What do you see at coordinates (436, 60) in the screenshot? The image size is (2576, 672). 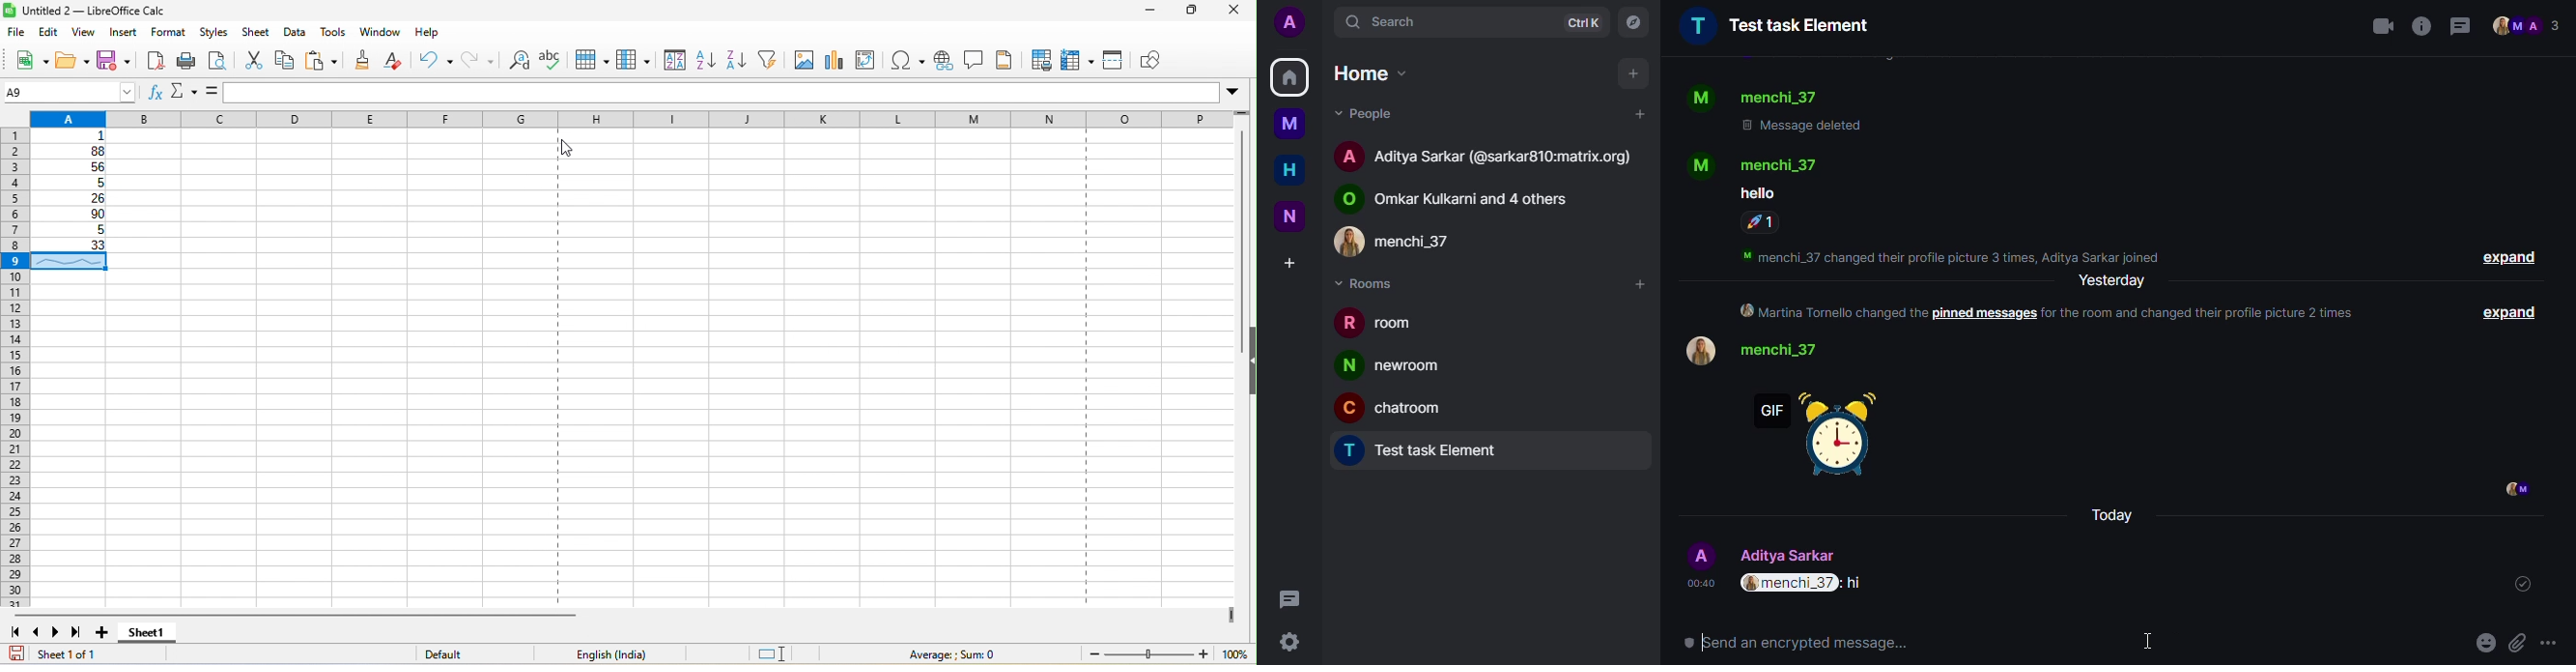 I see `undo` at bounding box center [436, 60].